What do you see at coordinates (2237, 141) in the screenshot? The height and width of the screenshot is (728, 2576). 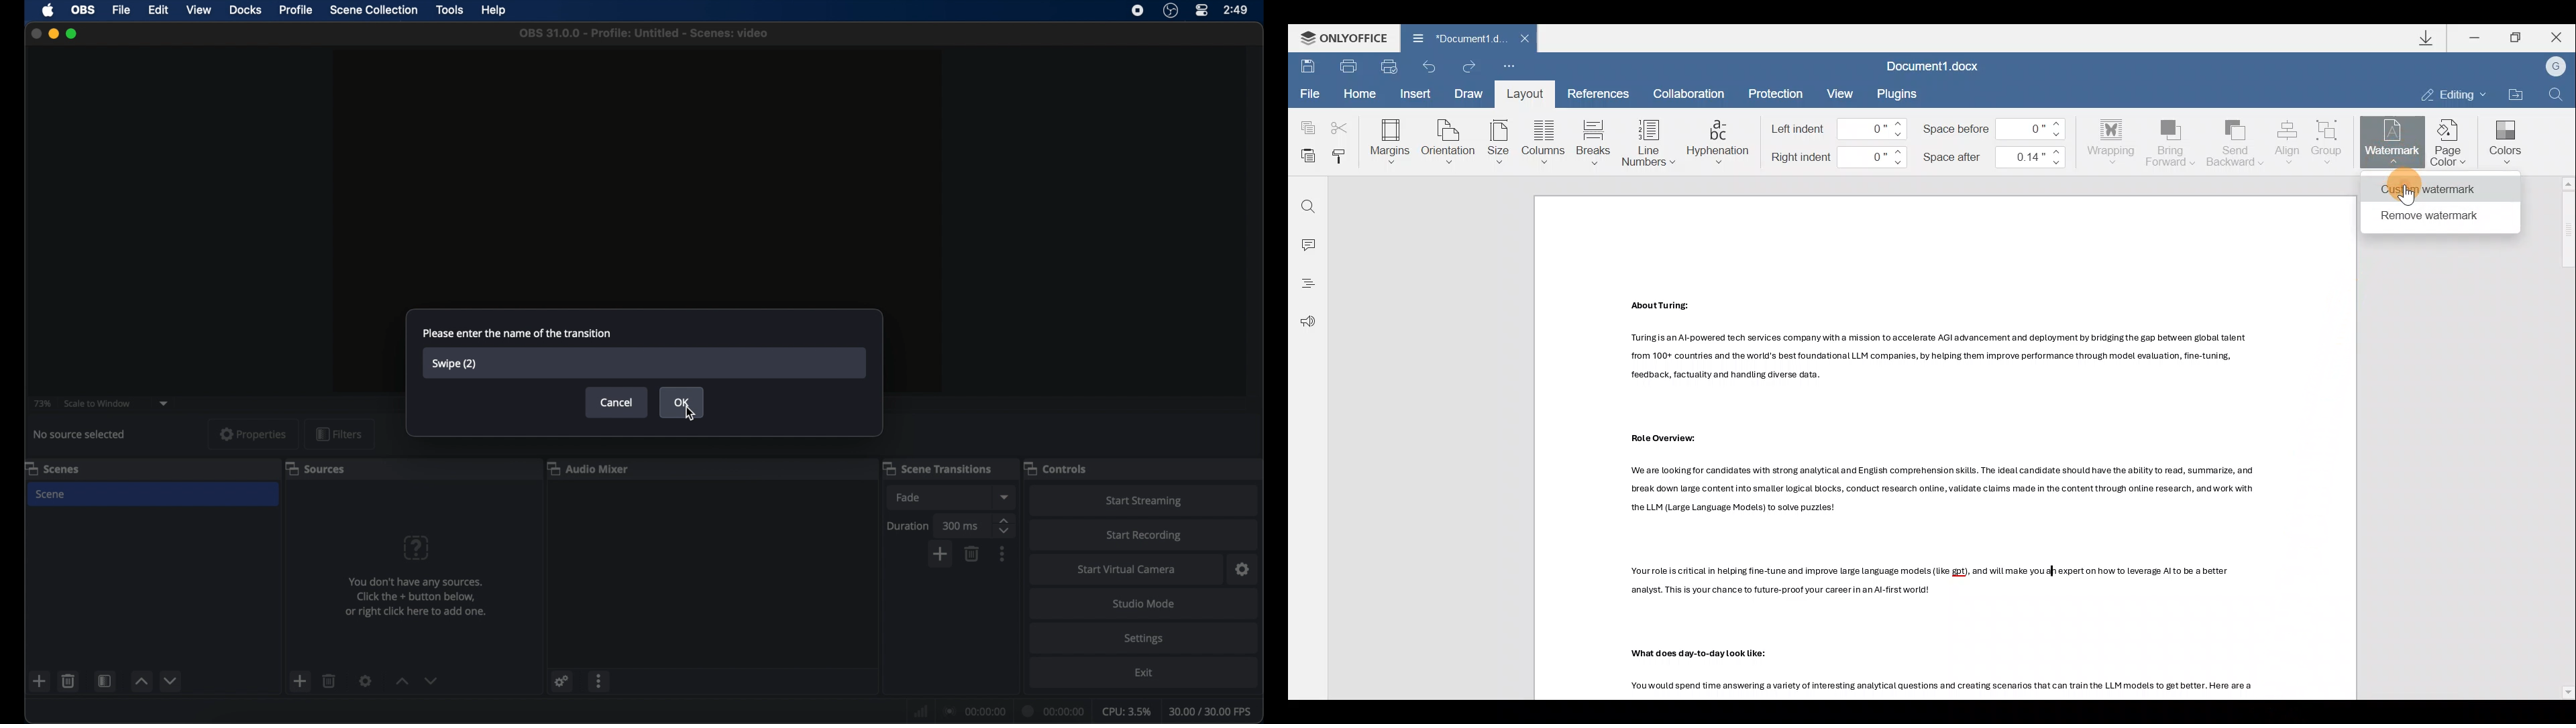 I see `Send backward` at bounding box center [2237, 141].